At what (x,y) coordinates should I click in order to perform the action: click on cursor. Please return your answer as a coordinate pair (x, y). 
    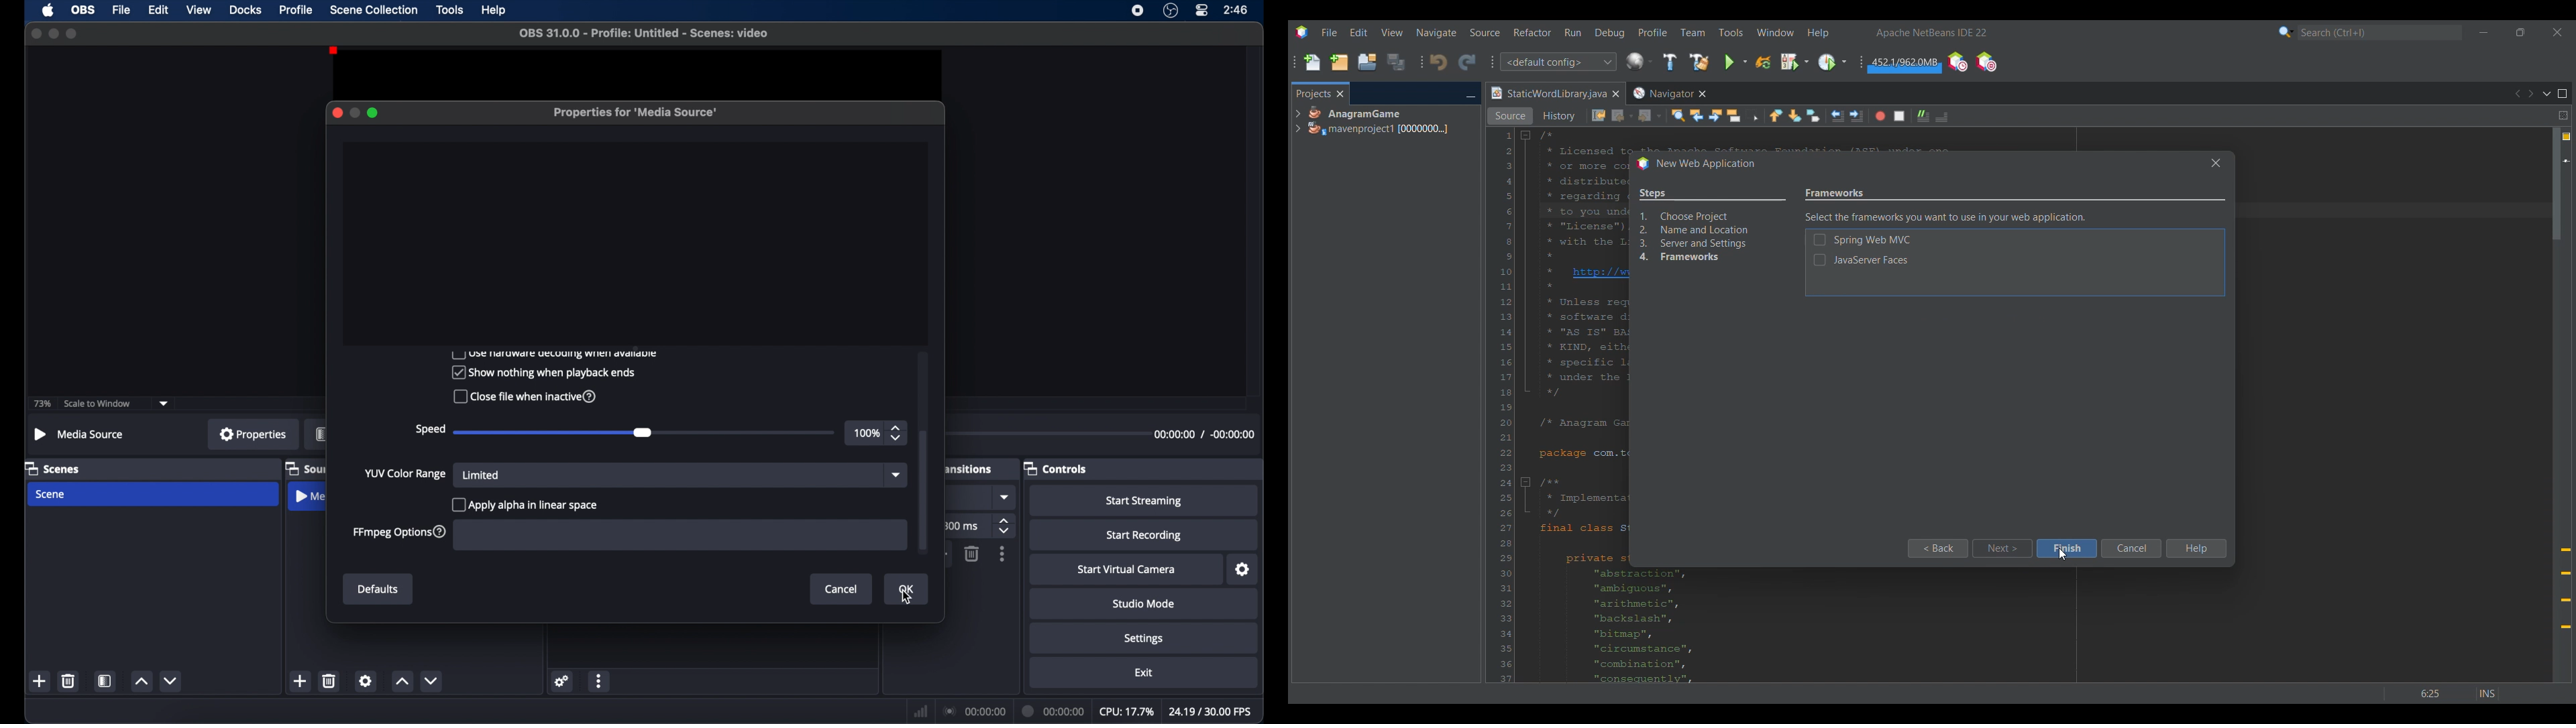
    Looking at the image, I should click on (909, 597).